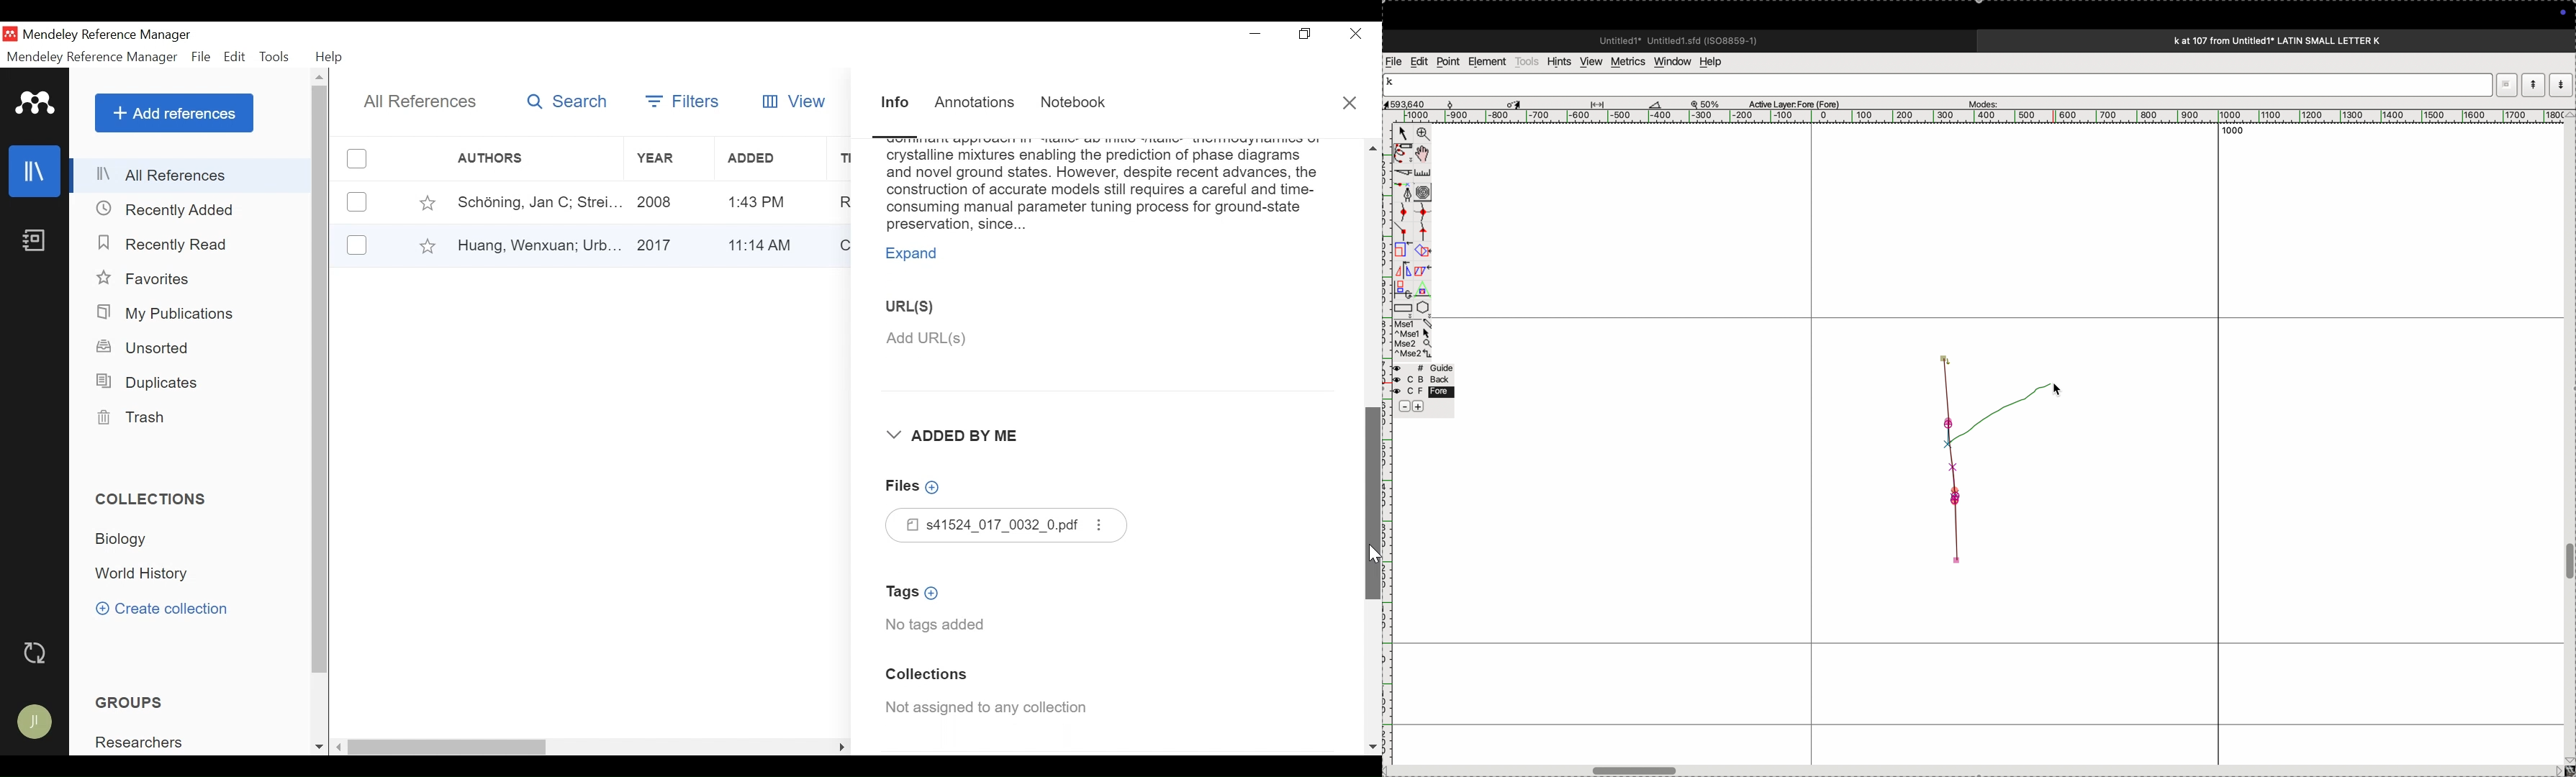 Image resolution: width=2576 pixels, height=784 pixels. Describe the element at coordinates (162, 608) in the screenshot. I see `Create Collection` at that location.